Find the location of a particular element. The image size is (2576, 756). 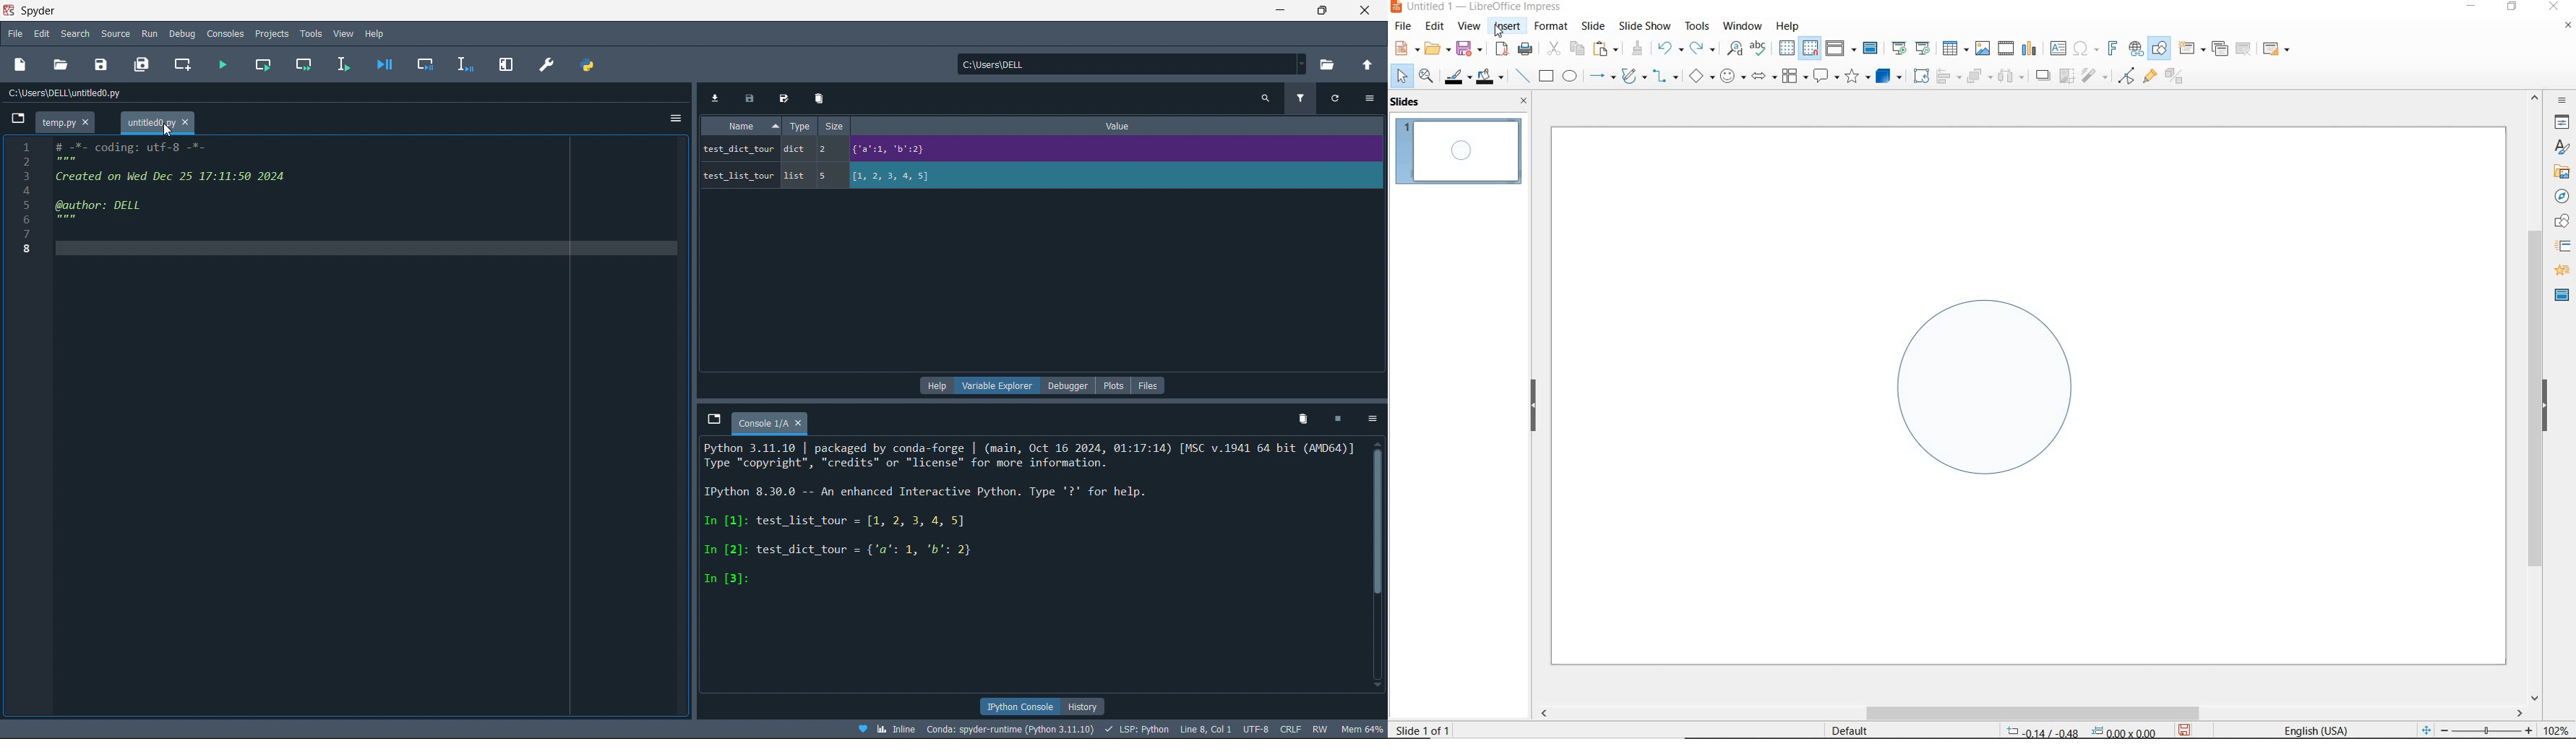

untitled0.py is located at coordinates (72, 121).